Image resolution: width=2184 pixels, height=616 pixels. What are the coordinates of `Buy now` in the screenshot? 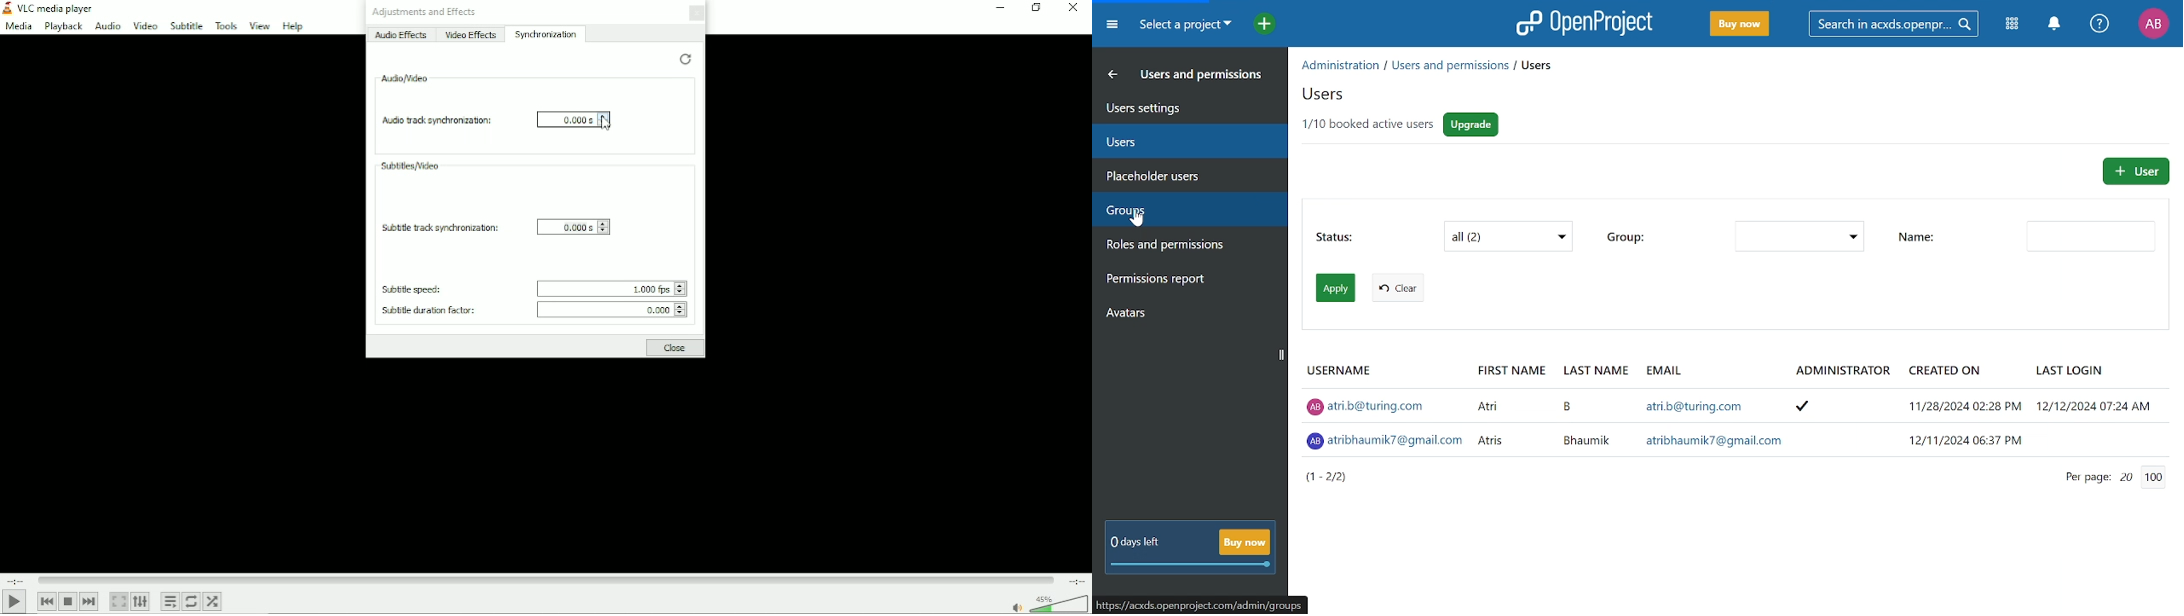 It's located at (1244, 542).